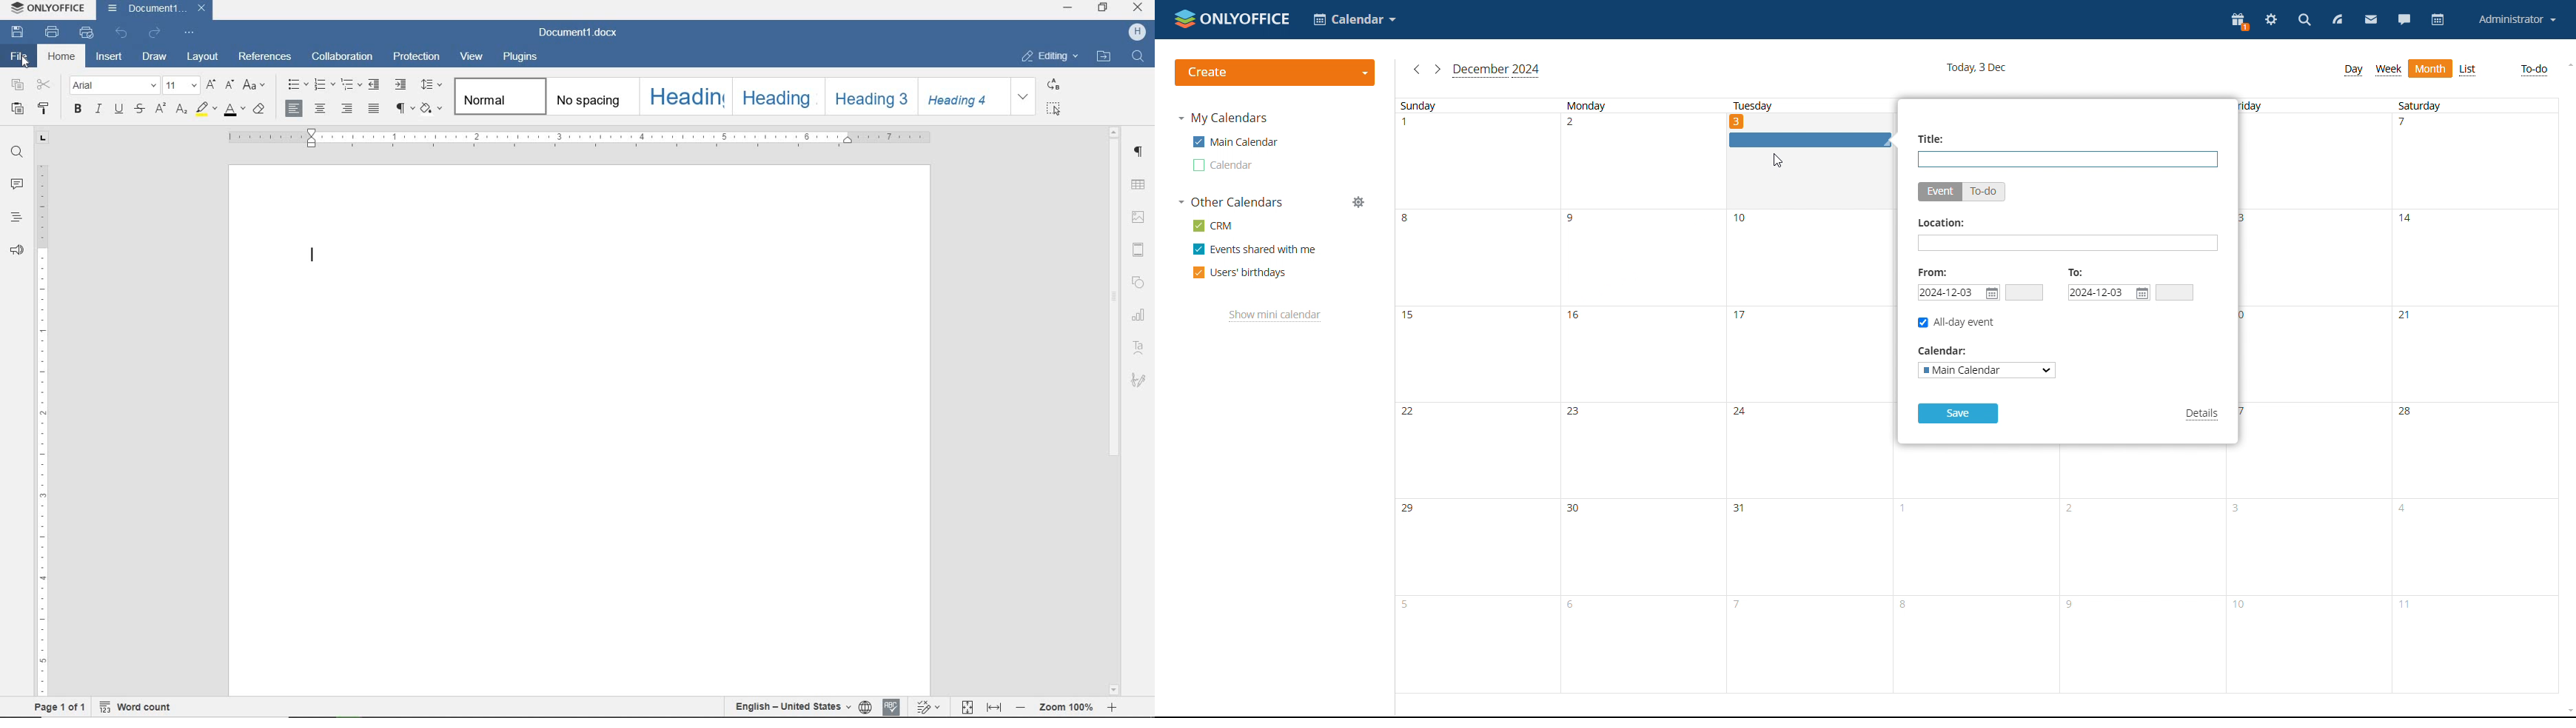 This screenshot has width=2576, height=728. Describe the element at coordinates (86, 33) in the screenshot. I see `quick print` at that location.